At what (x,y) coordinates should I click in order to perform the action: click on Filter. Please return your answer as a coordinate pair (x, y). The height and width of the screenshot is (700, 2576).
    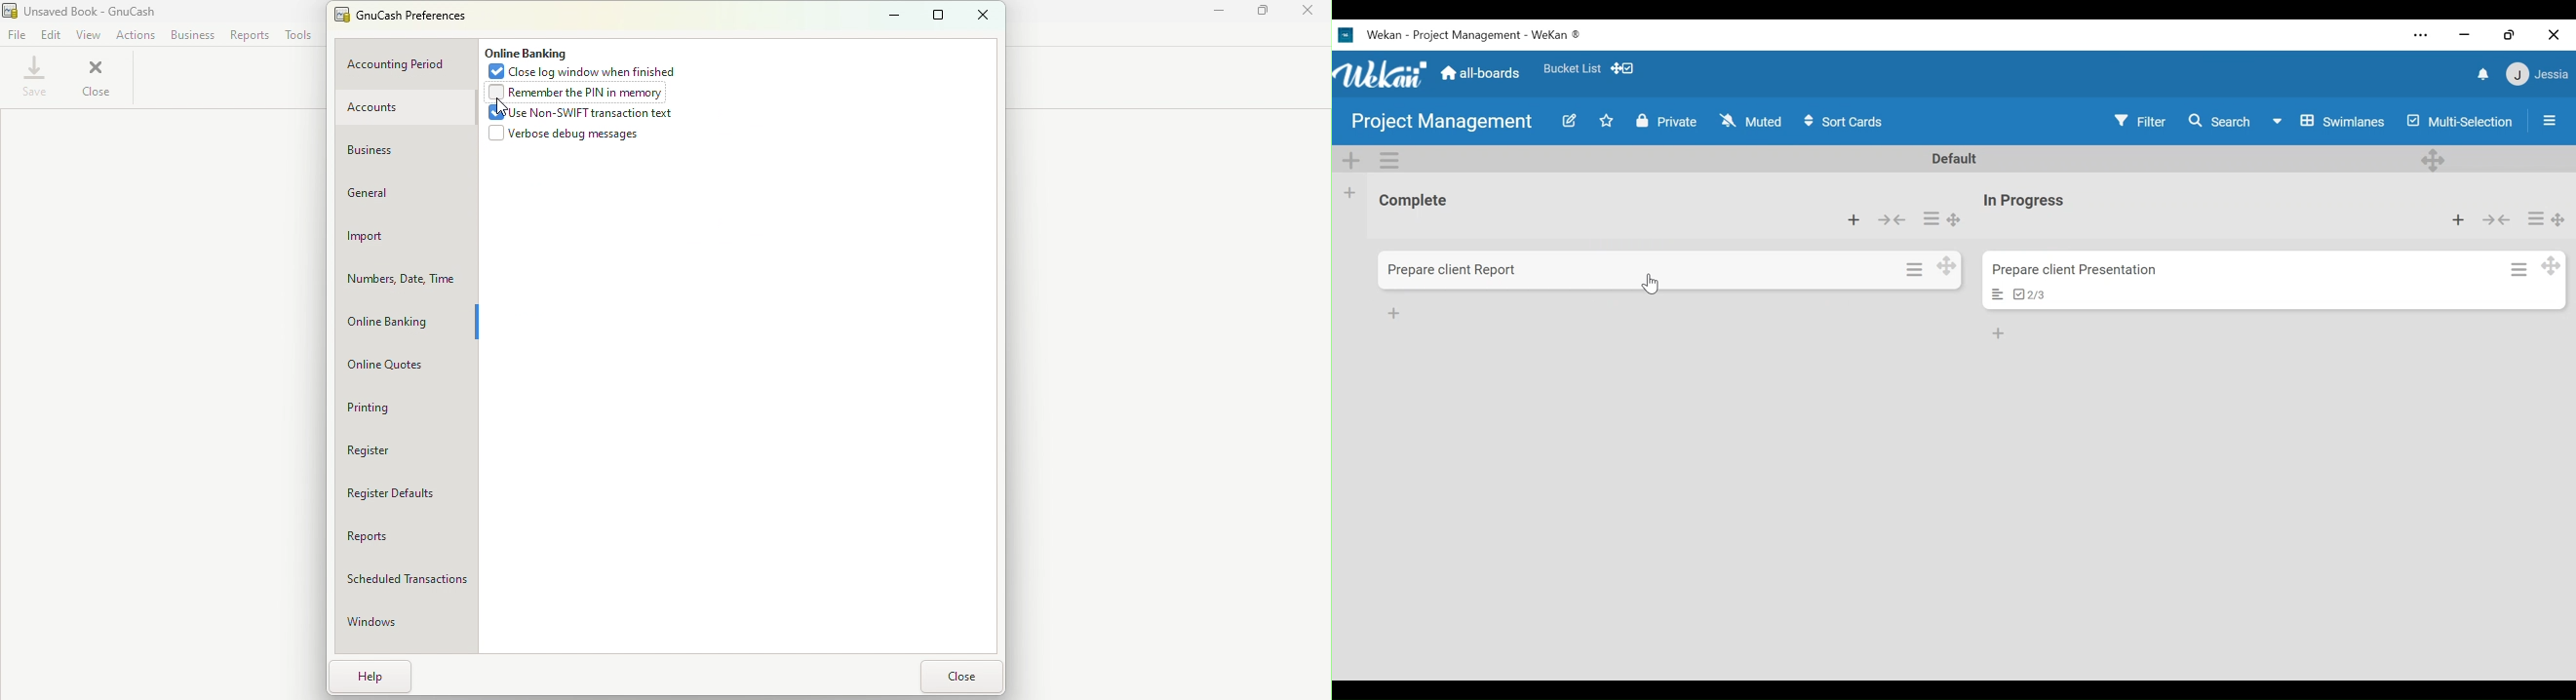
    Looking at the image, I should click on (2138, 121).